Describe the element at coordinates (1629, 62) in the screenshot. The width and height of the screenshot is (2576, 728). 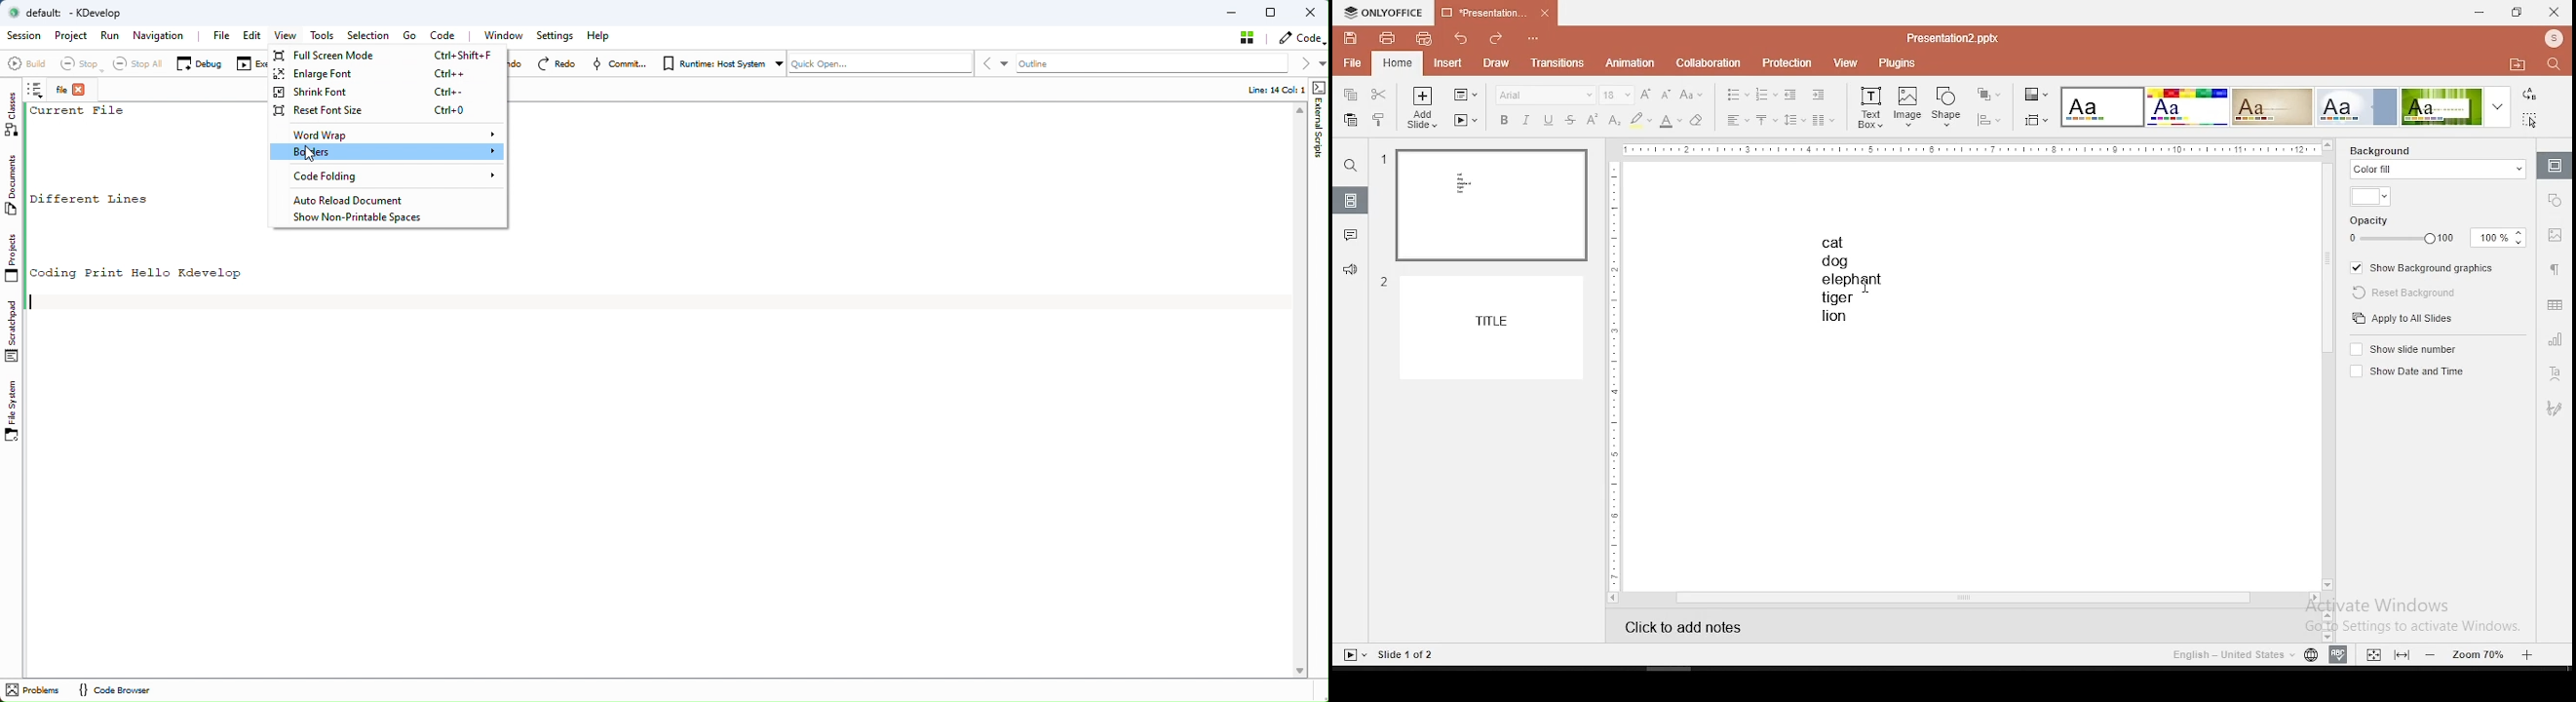
I see `animation` at that location.